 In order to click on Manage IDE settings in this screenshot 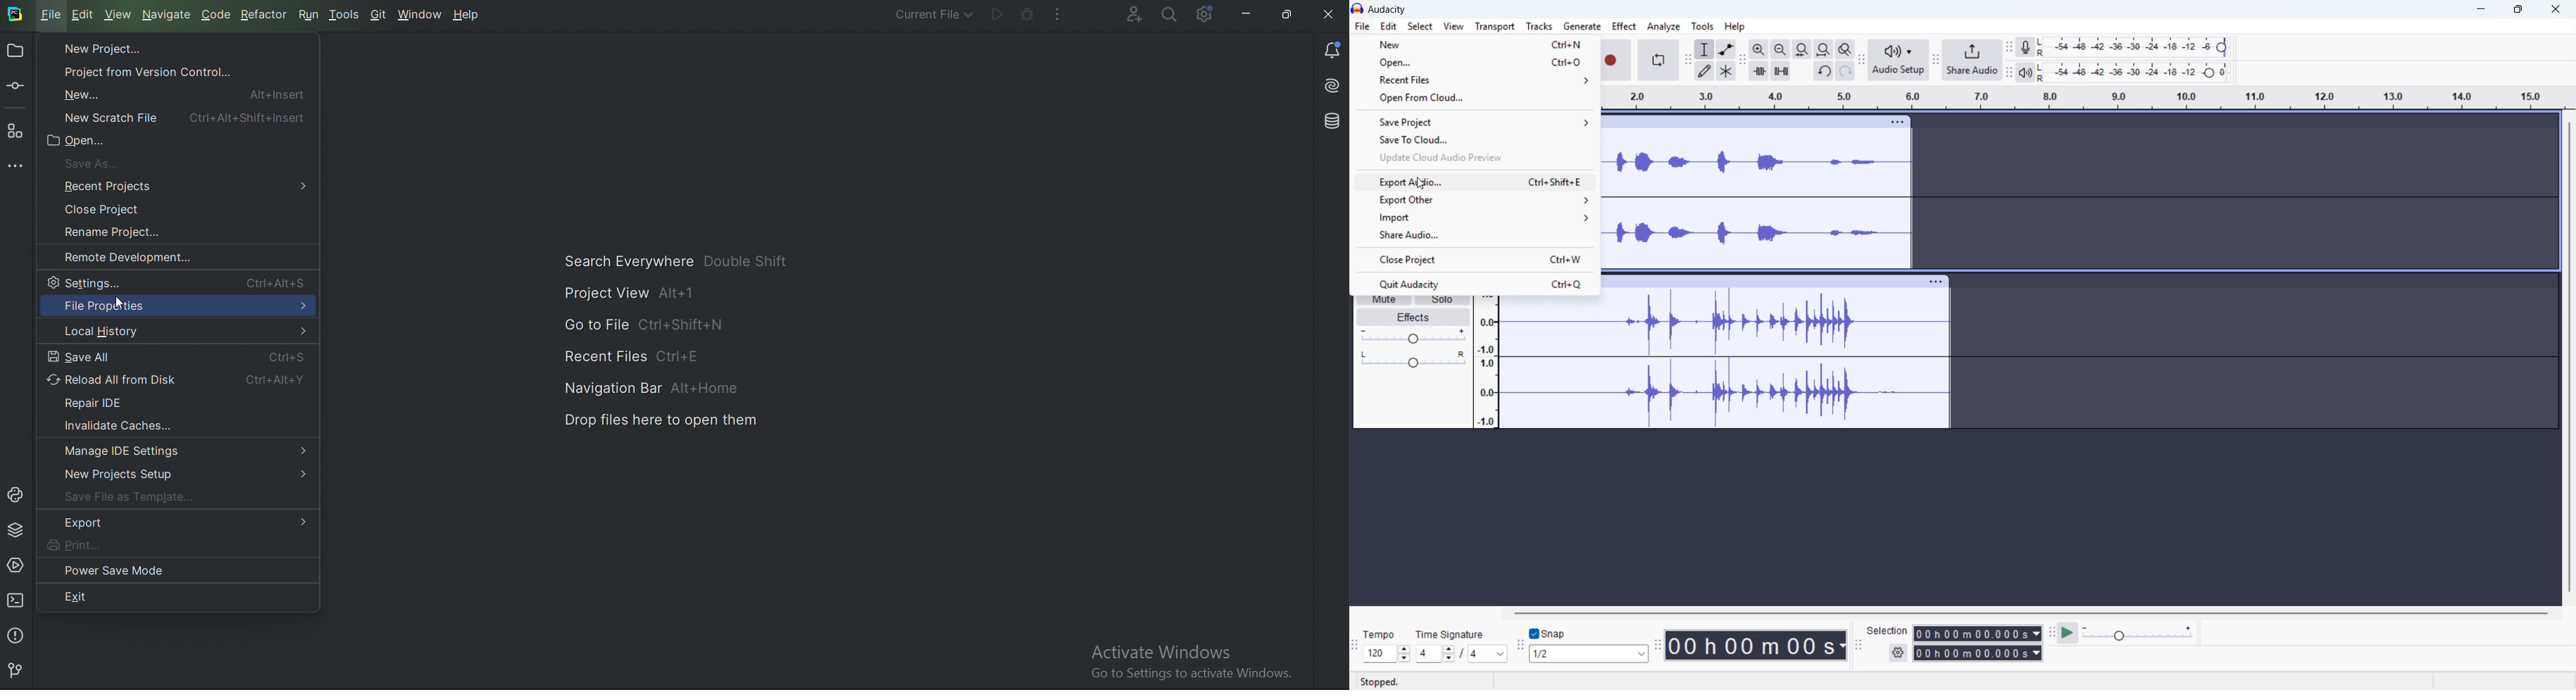, I will do `click(182, 451)`.